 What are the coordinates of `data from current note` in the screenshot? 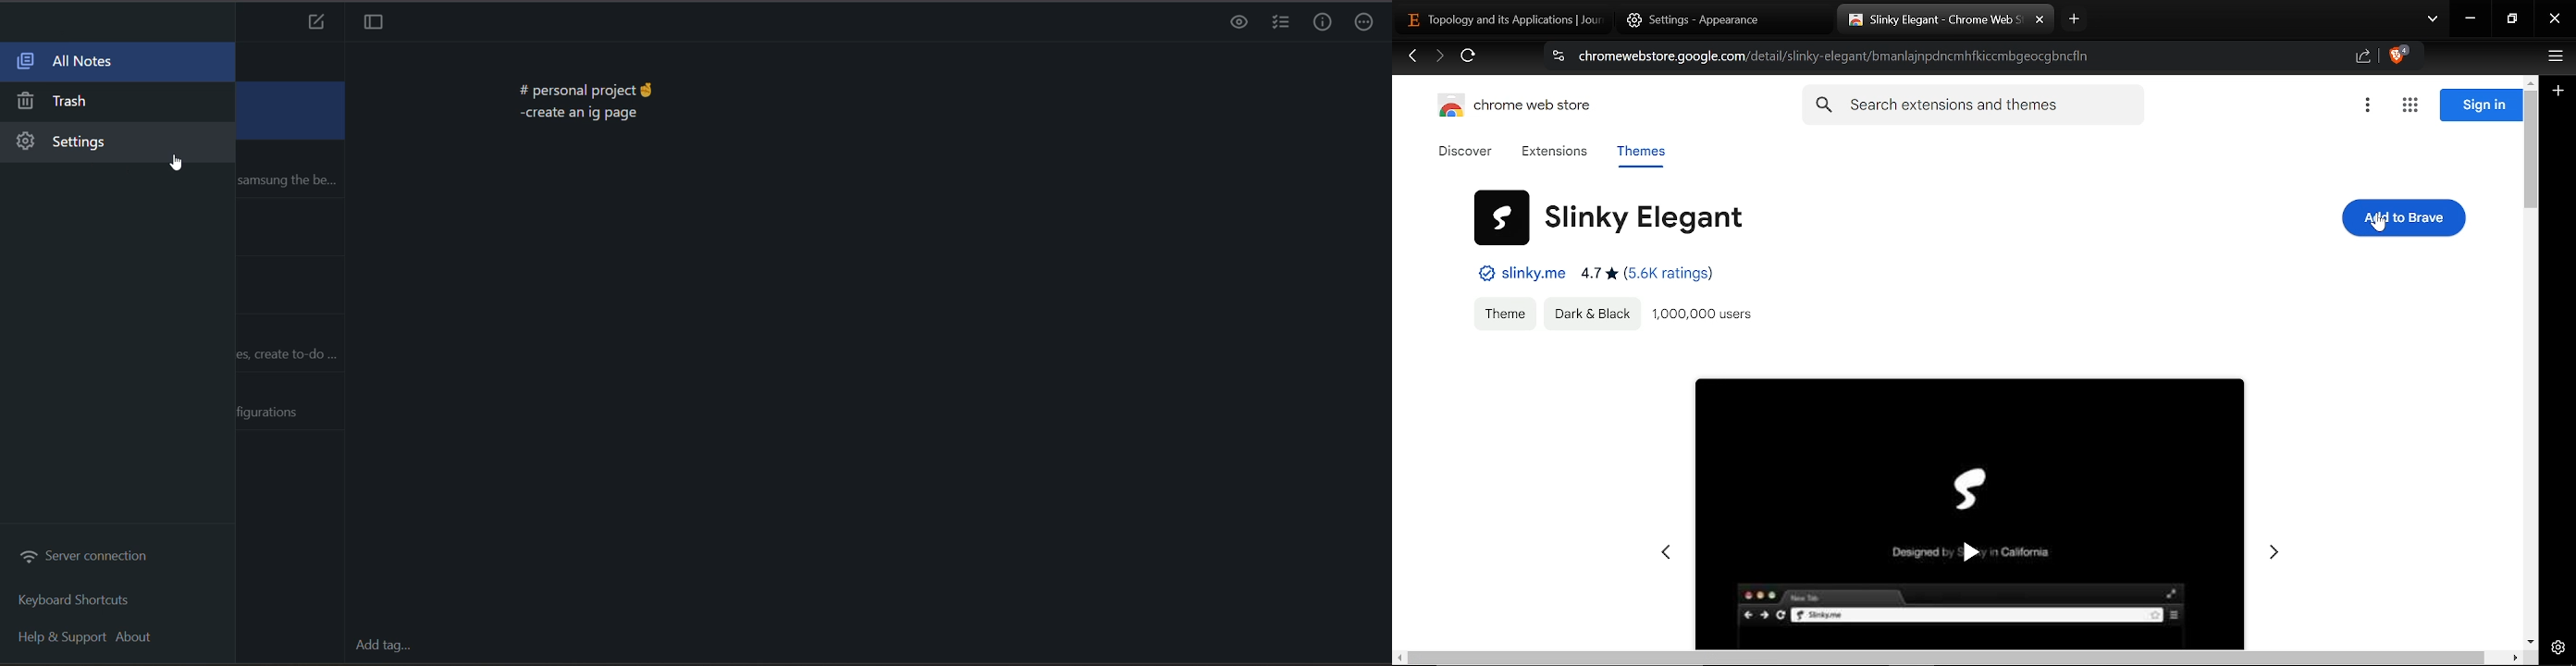 It's located at (585, 97).